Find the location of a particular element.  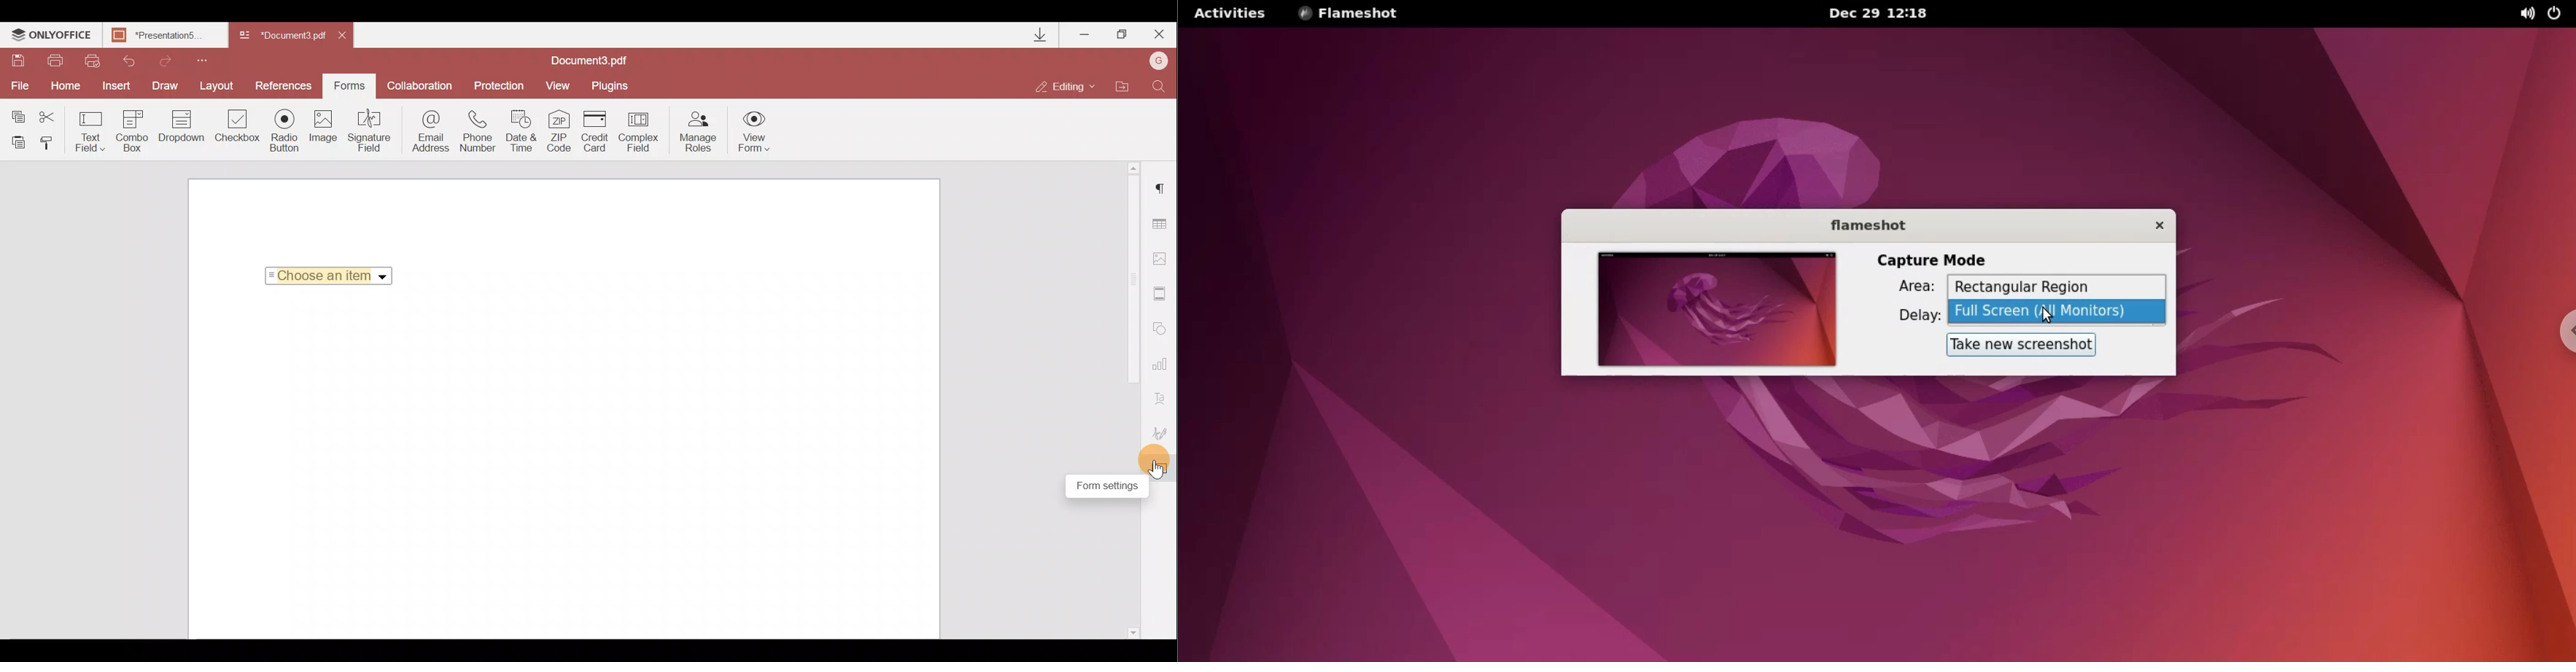

Find is located at coordinates (1160, 85).